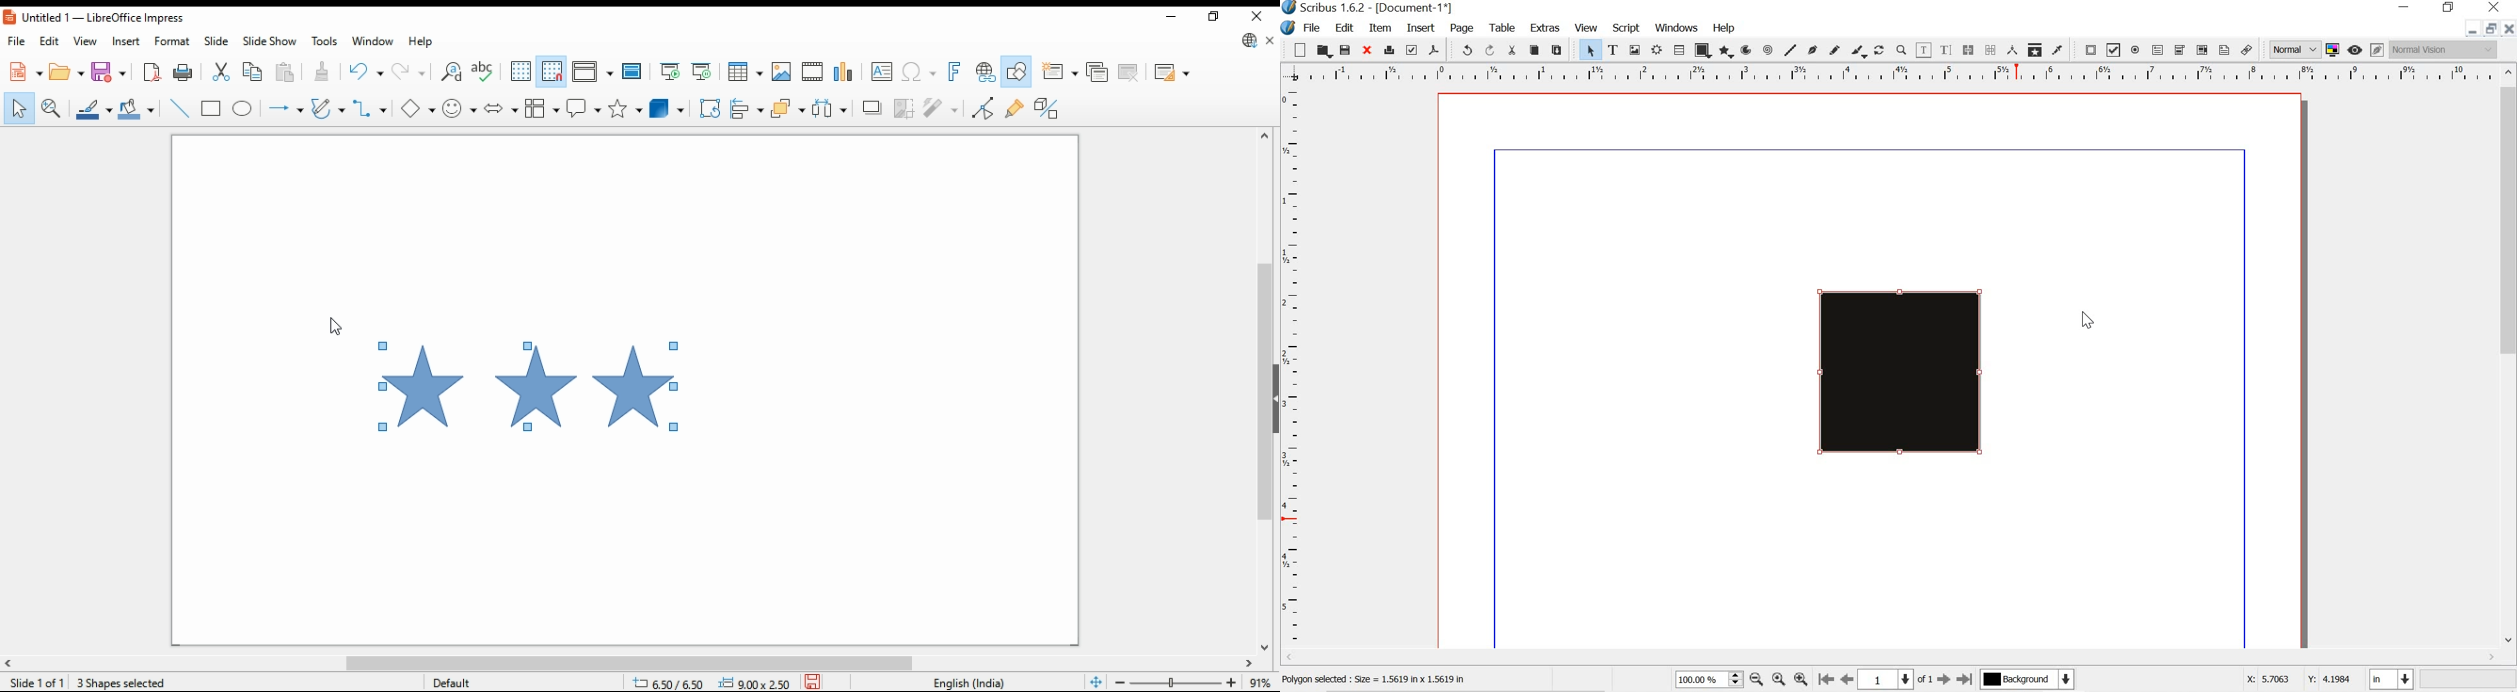 The height and width of the screenshot is (700, 2520). Describe the element at coordinates (1756, 678) in the screenshot. I see `zoom out` at that location.